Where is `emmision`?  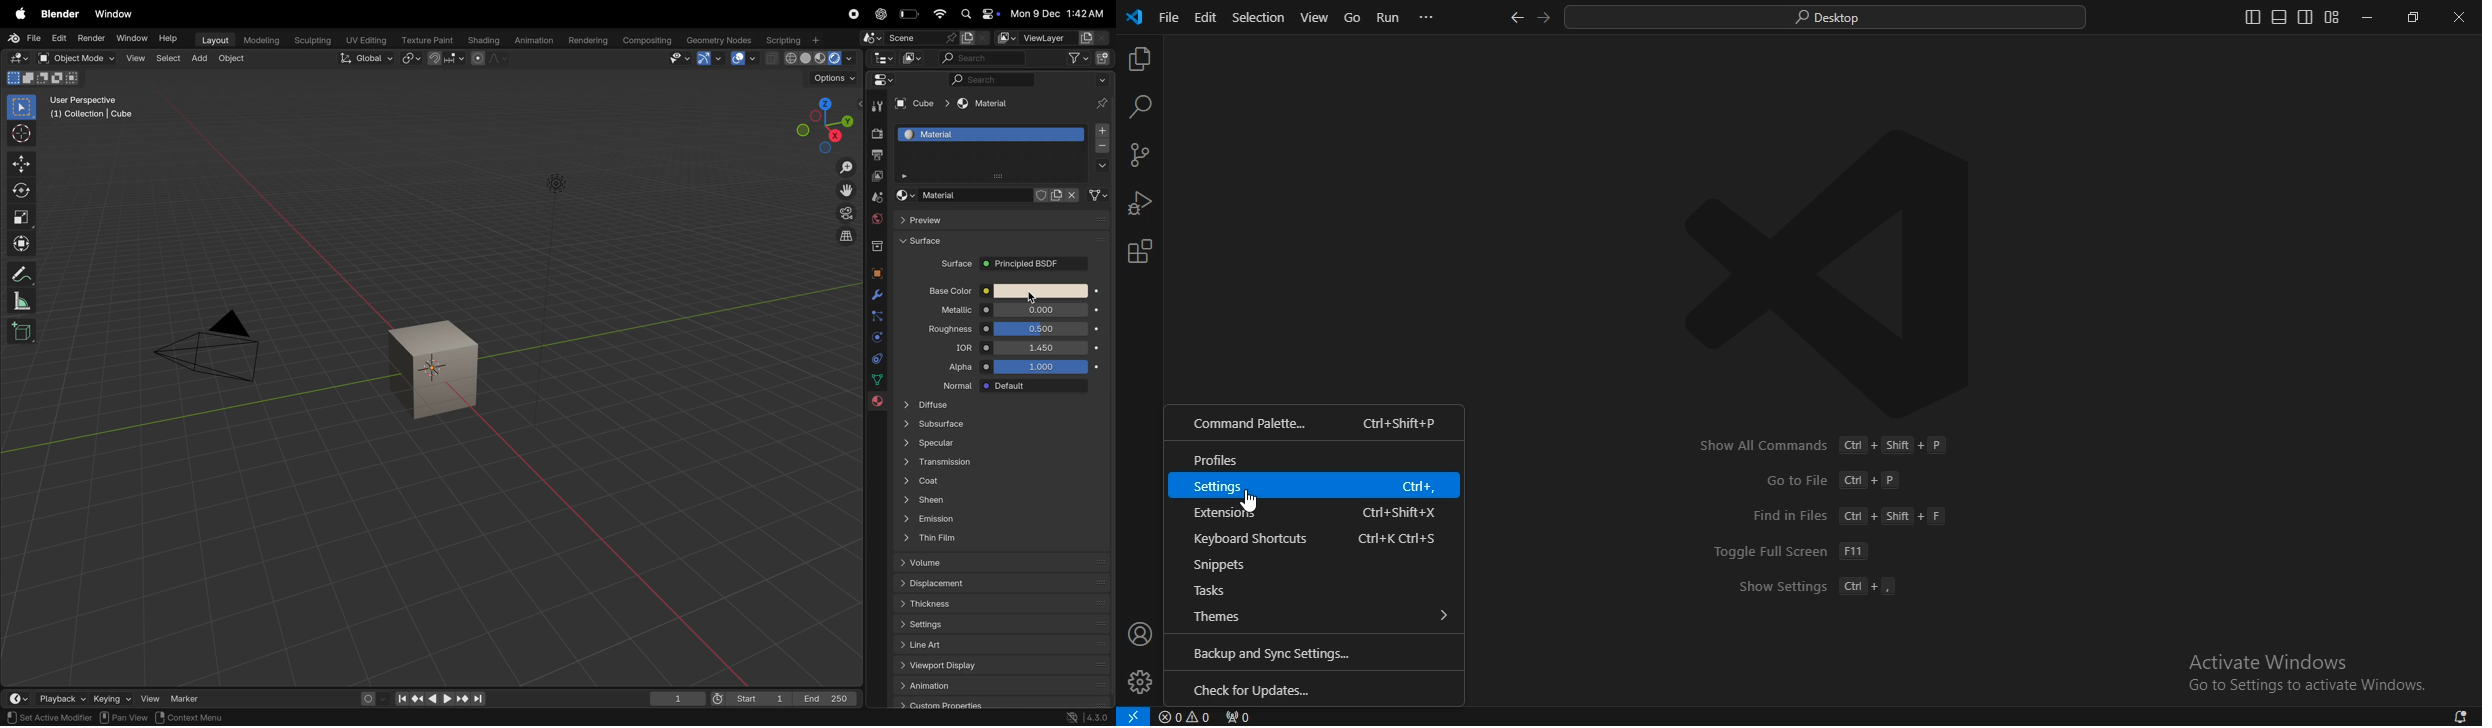 emmision is located at coordinates (999, 521).